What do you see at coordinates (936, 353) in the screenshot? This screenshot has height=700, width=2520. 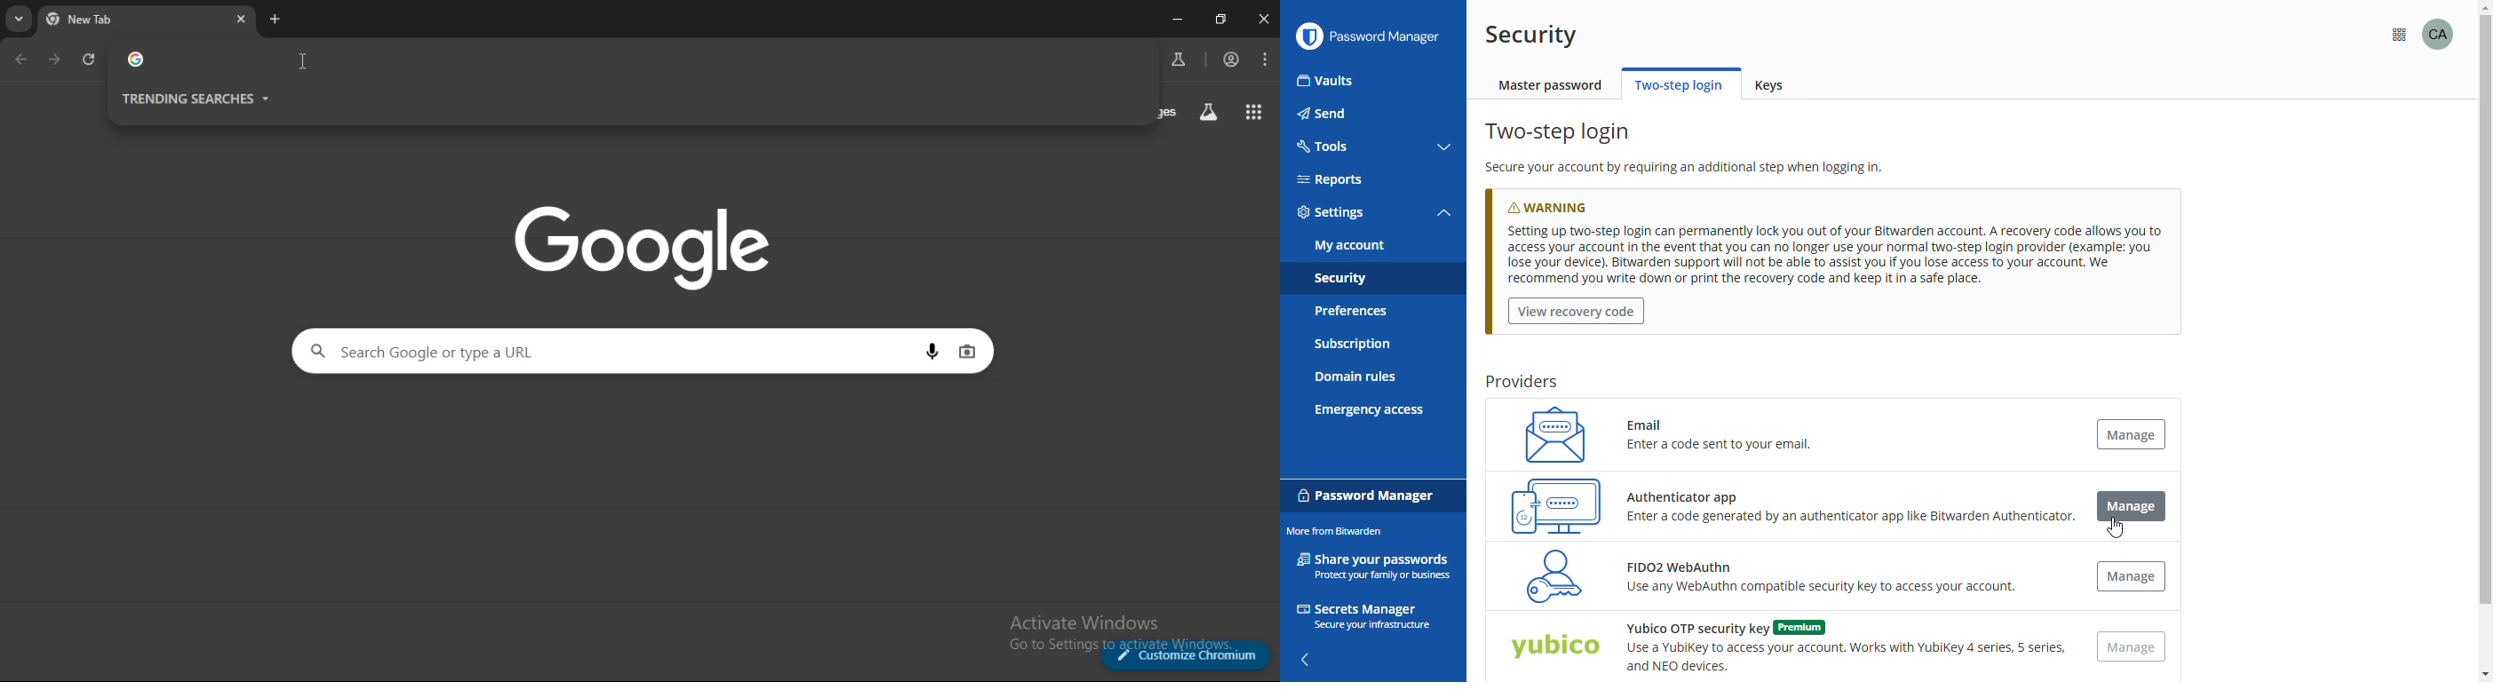 I see `voice search` at bounding box center [936, 353].